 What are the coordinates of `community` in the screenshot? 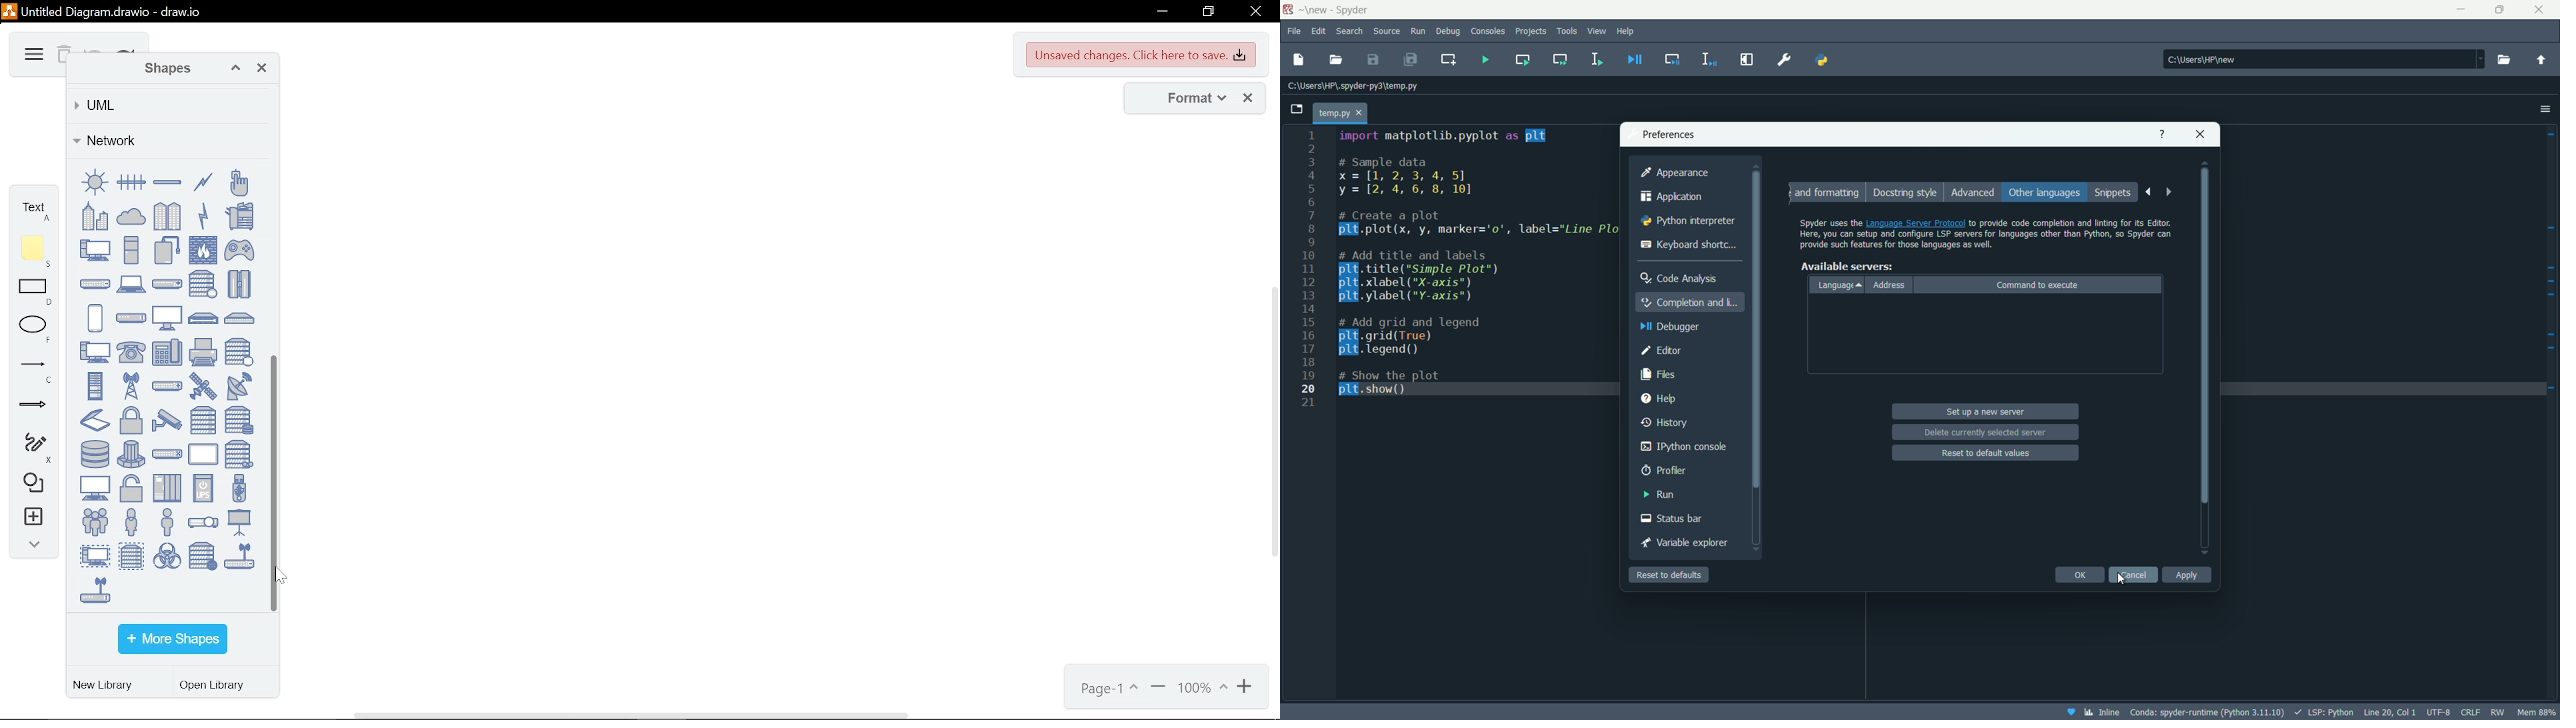 It's located at (168, 216).